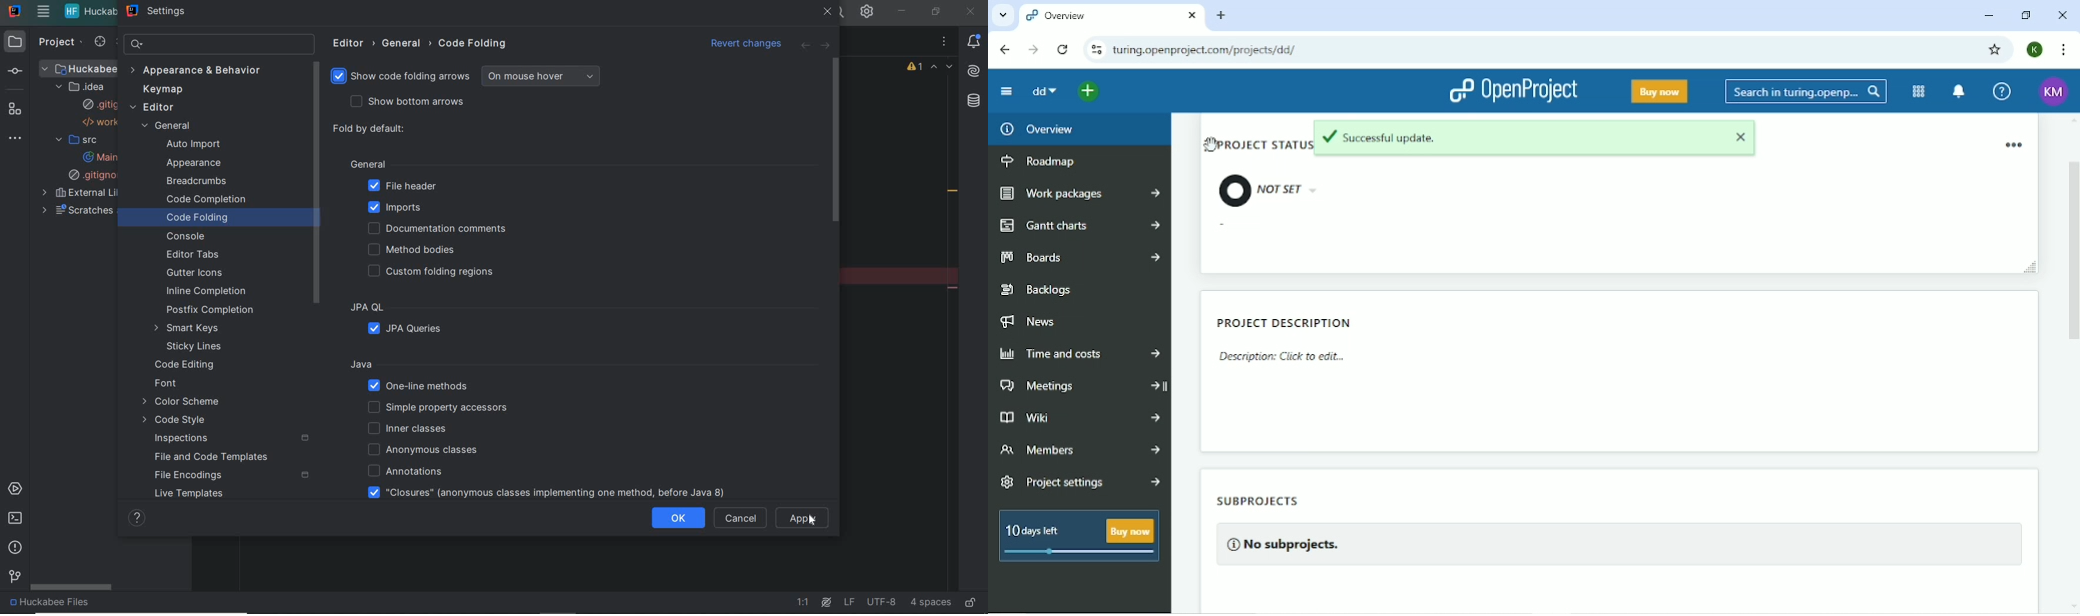 The image size is (2100, 616). Describe the element at coordinates (1288, 342) in the screenshot. I see `Project description` at that location.